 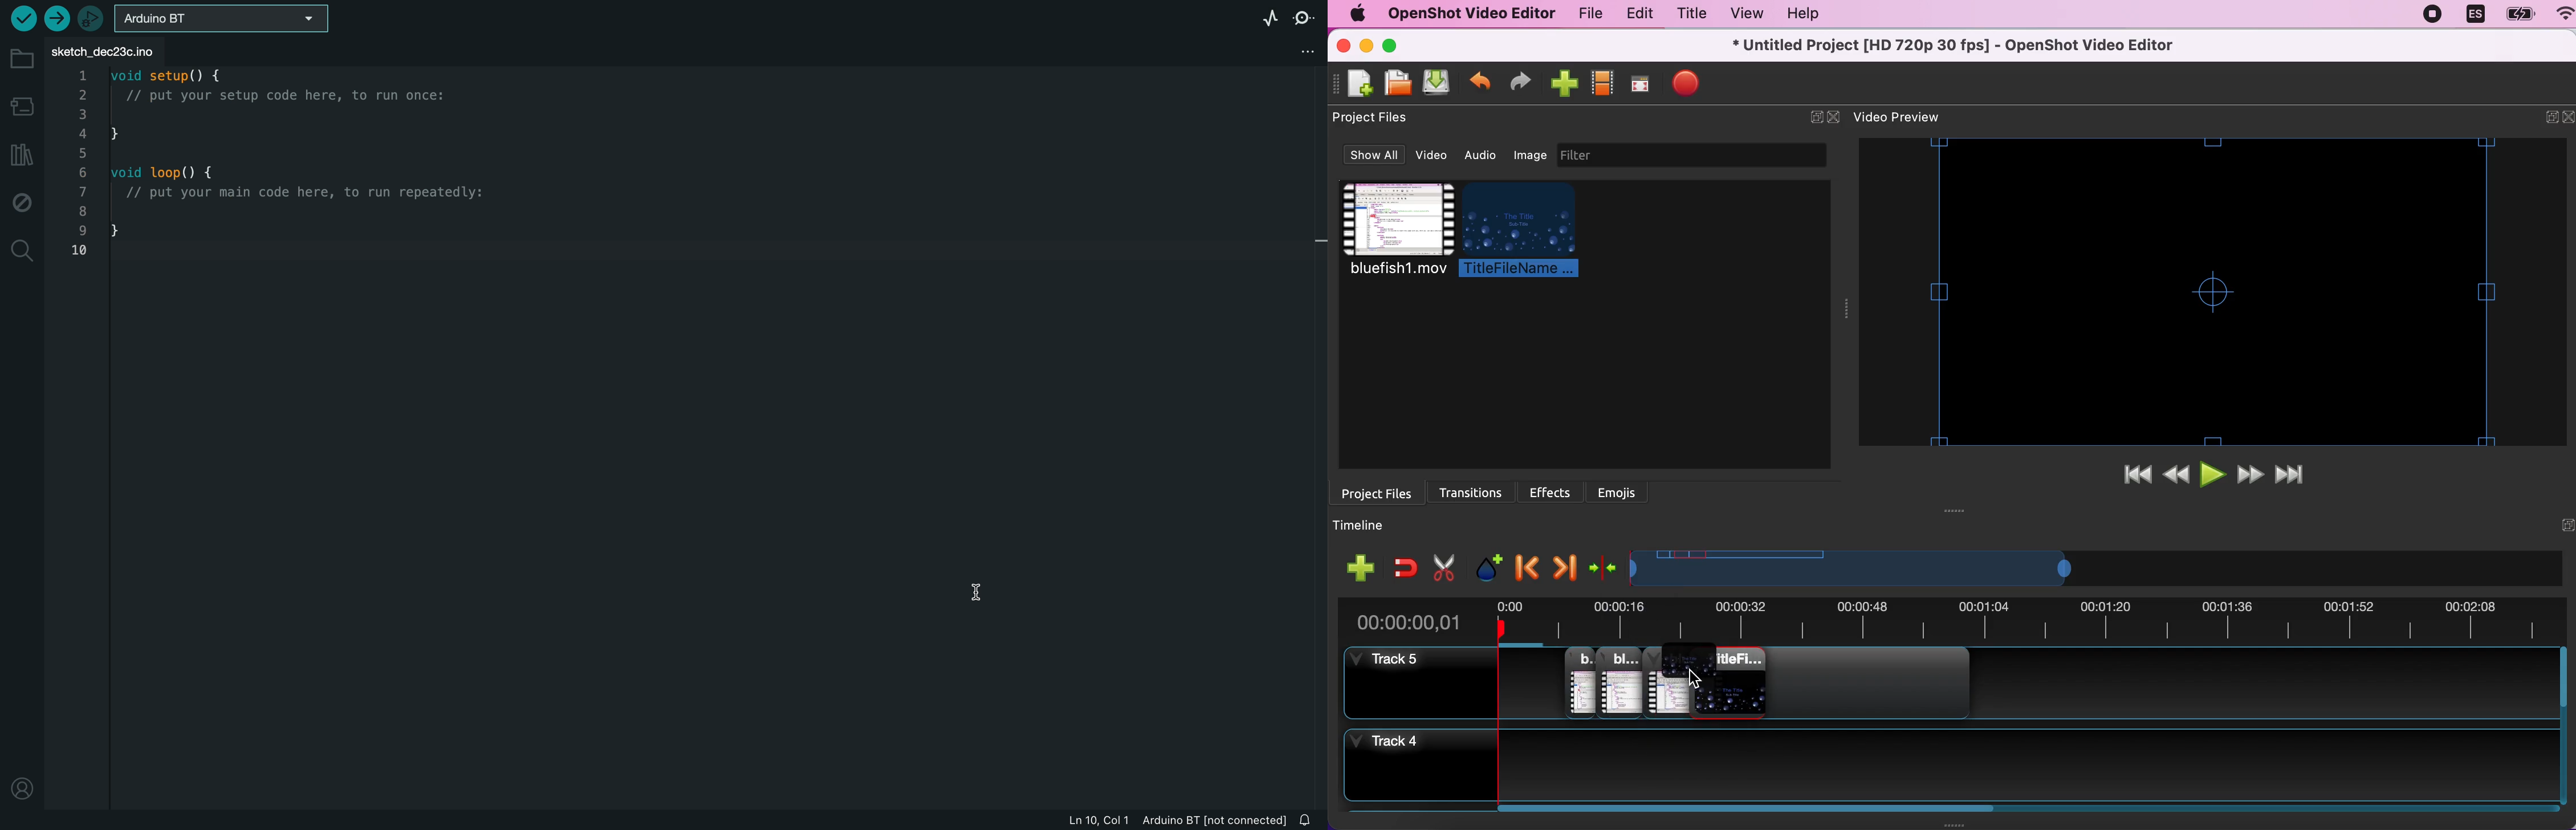 What do you see at coordinates (1265, 18) in the screenshot?
I see `serial plotter` at bounding box center [1265, 18].